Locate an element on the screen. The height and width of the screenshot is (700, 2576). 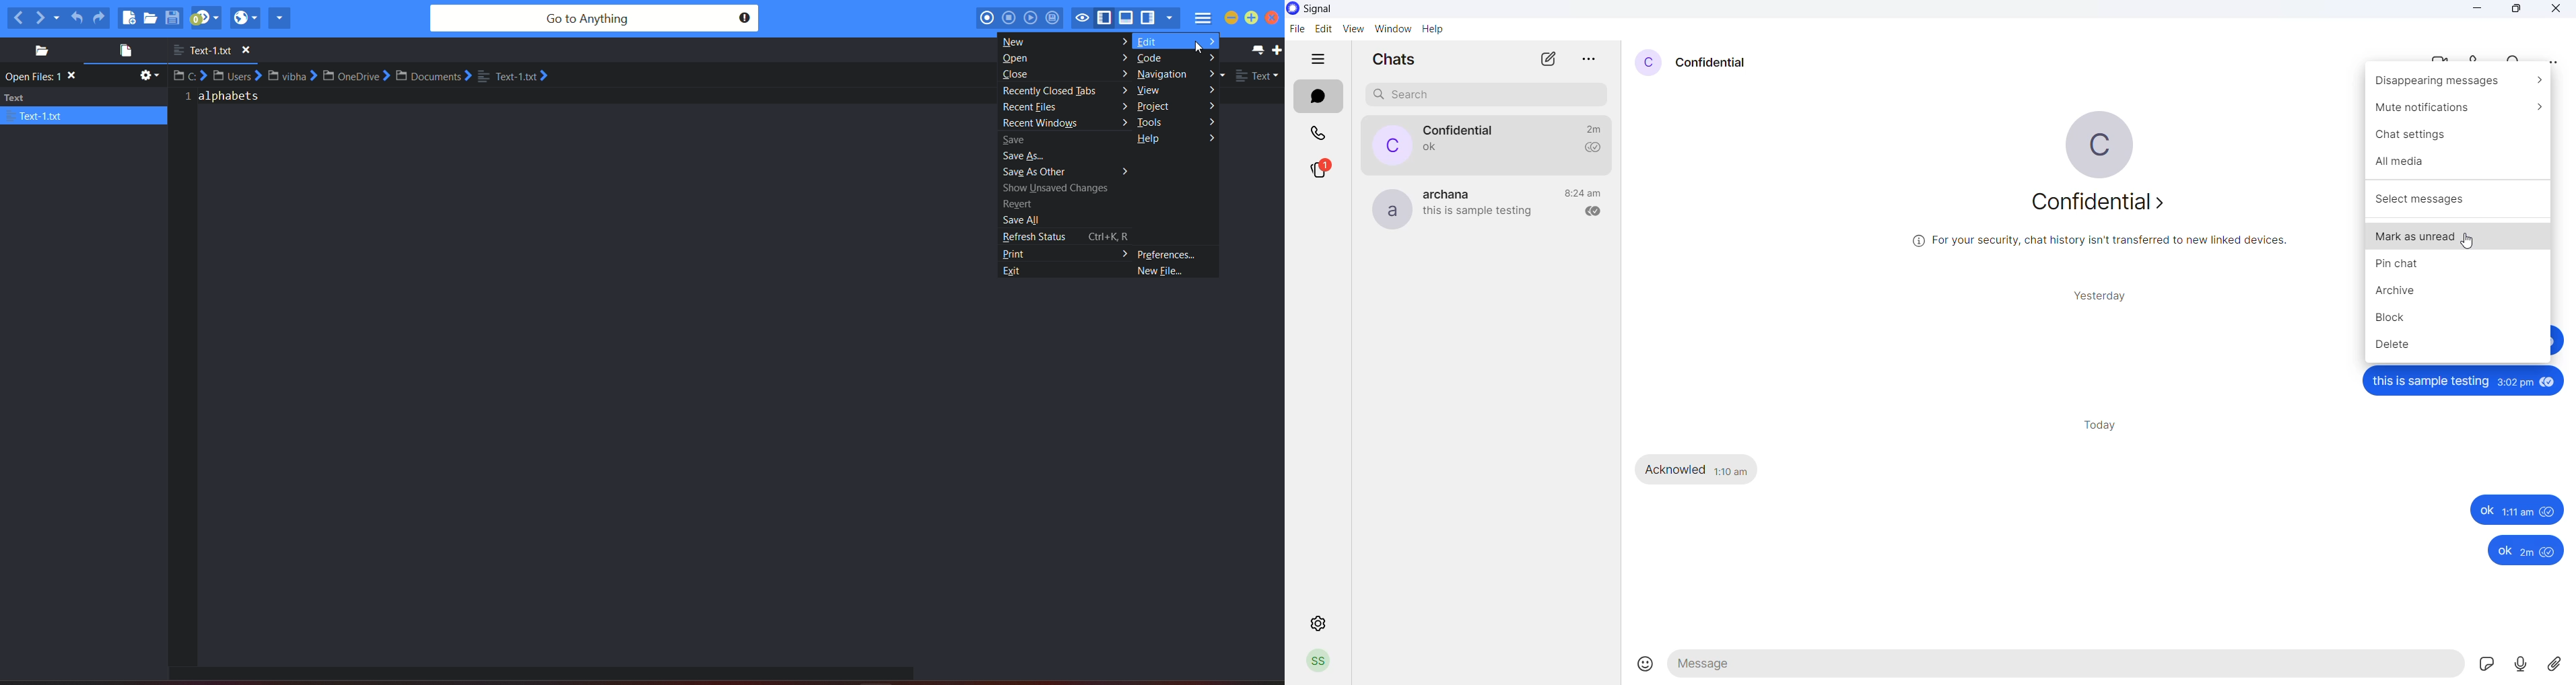
minimize is located at coordinates (2476, 12).